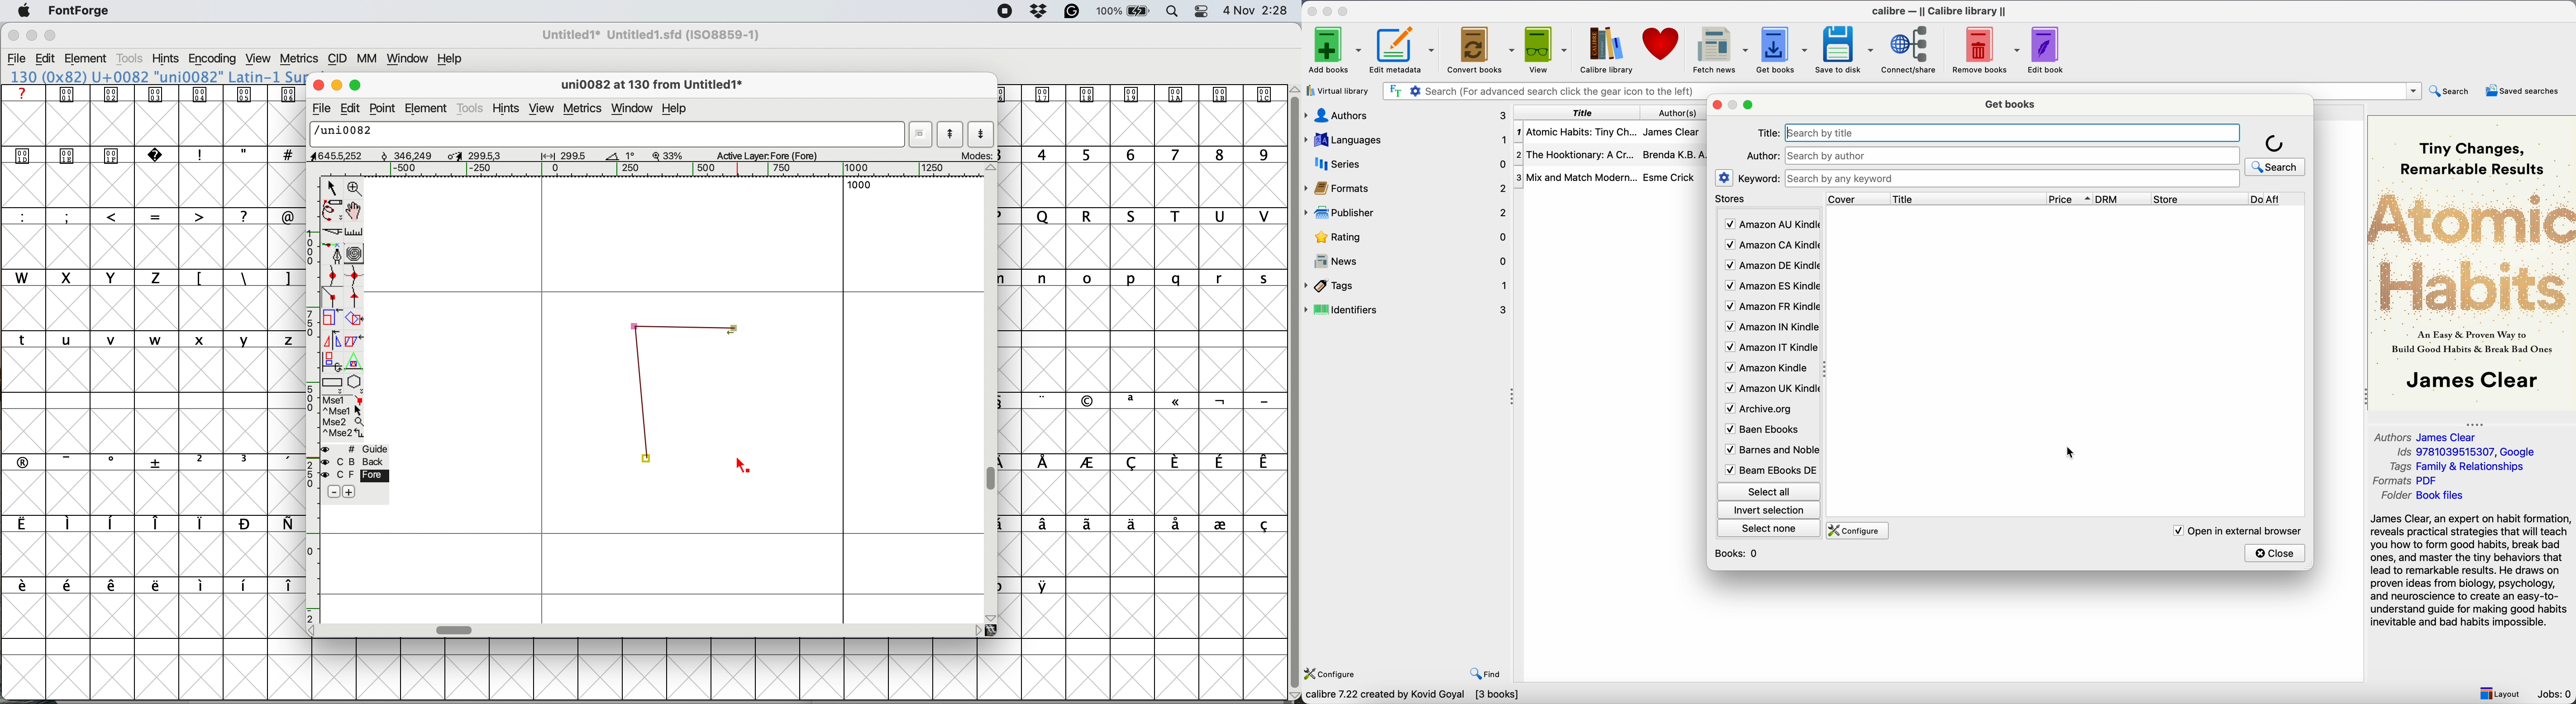 The height and width of the screenshot is (728, 2576). Describe the element at coordinates (542, 109) in the screenshot. I see `view` at that location.